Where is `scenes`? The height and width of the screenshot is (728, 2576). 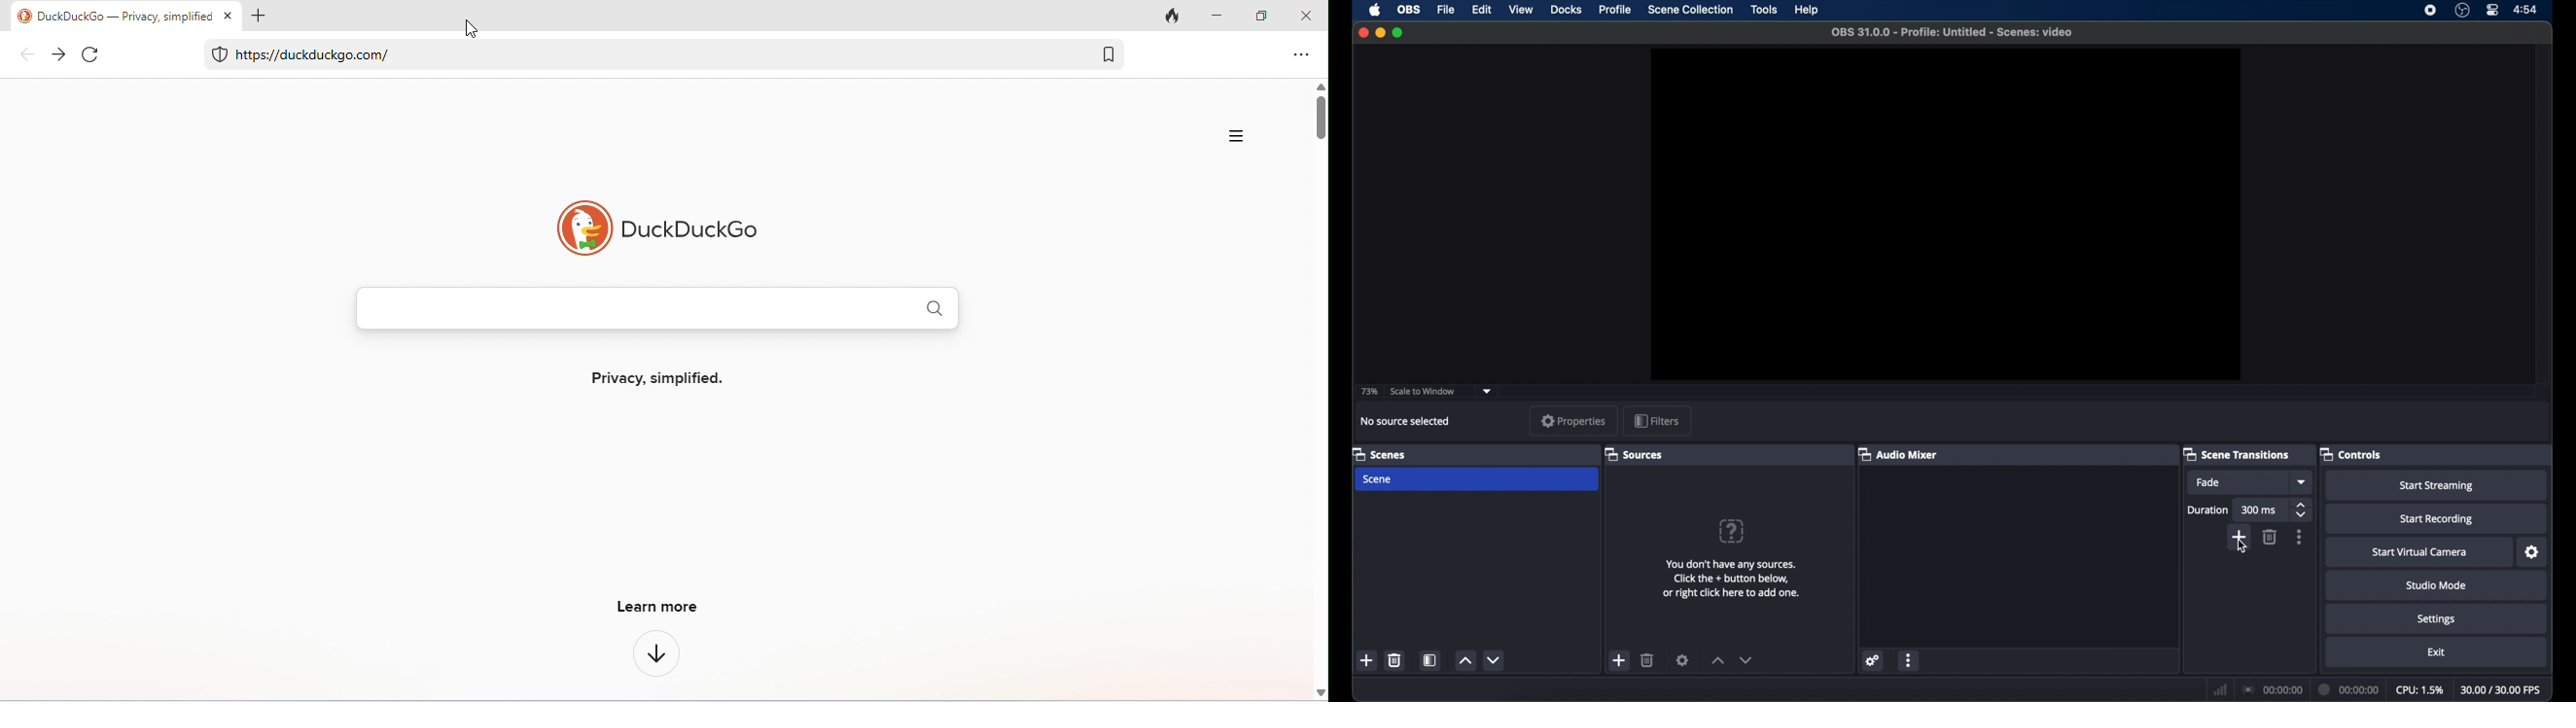
scenes is located at coordinates (1378, 454).